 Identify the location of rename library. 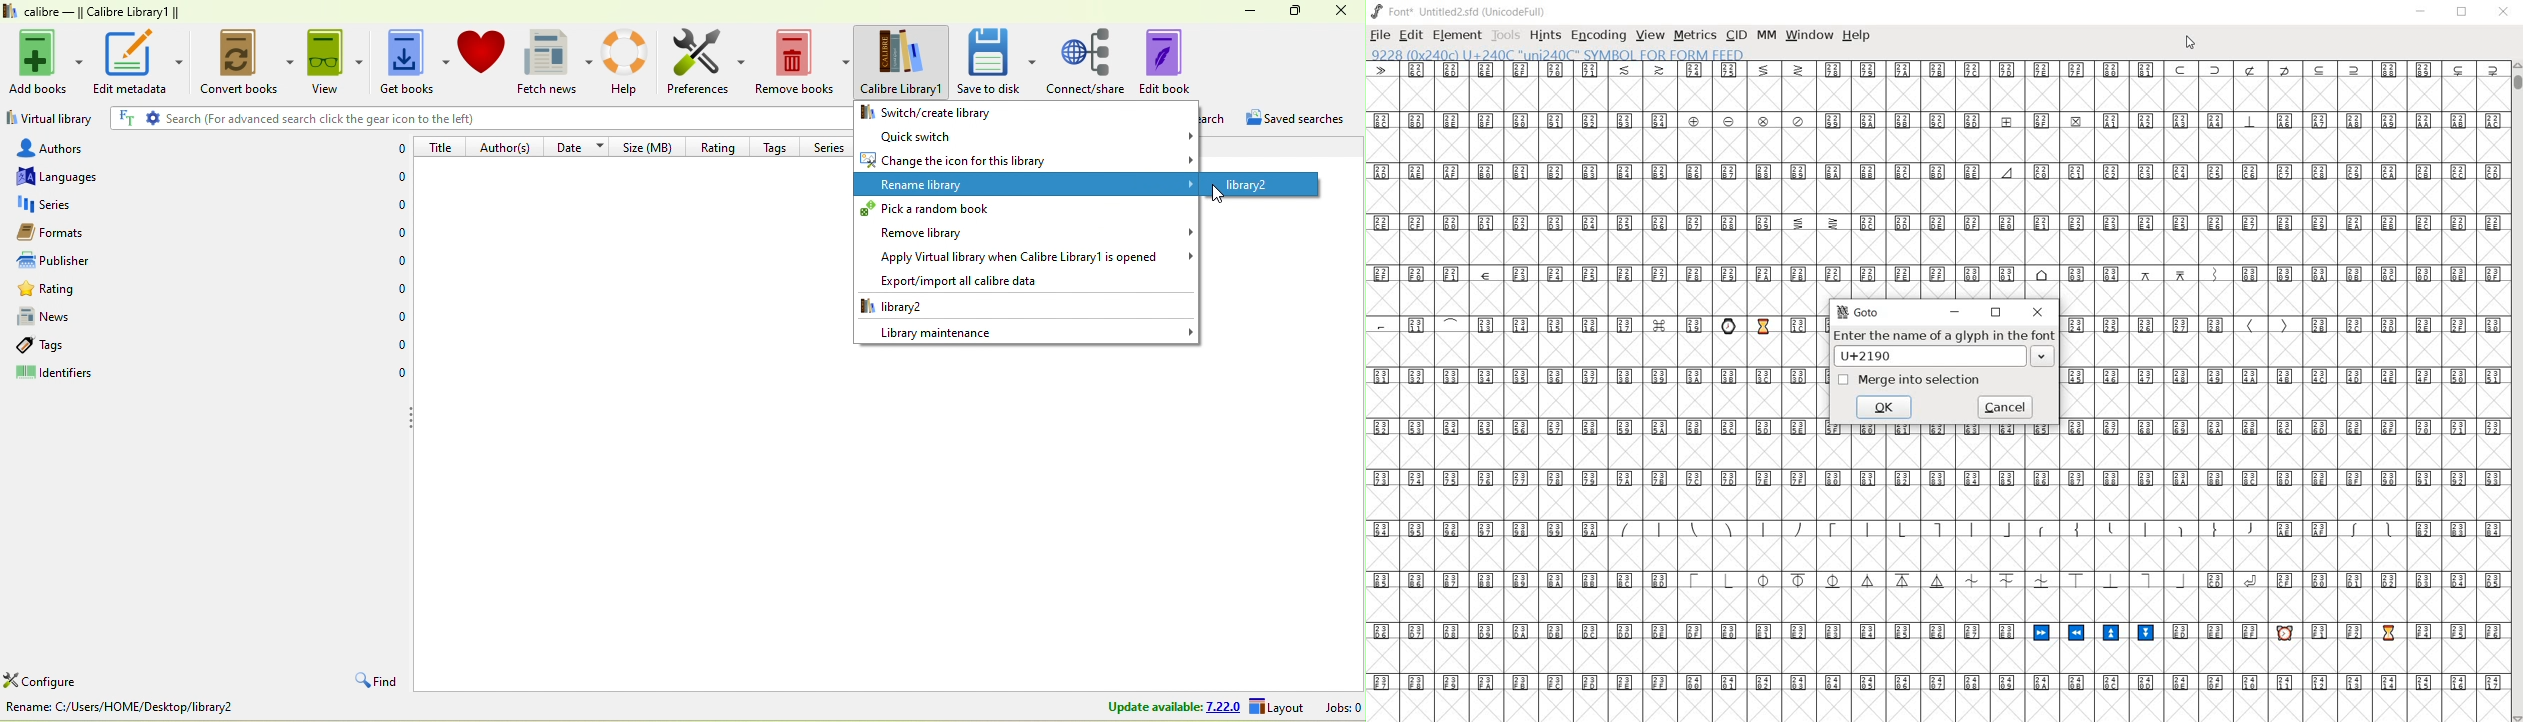
(1028, 184).